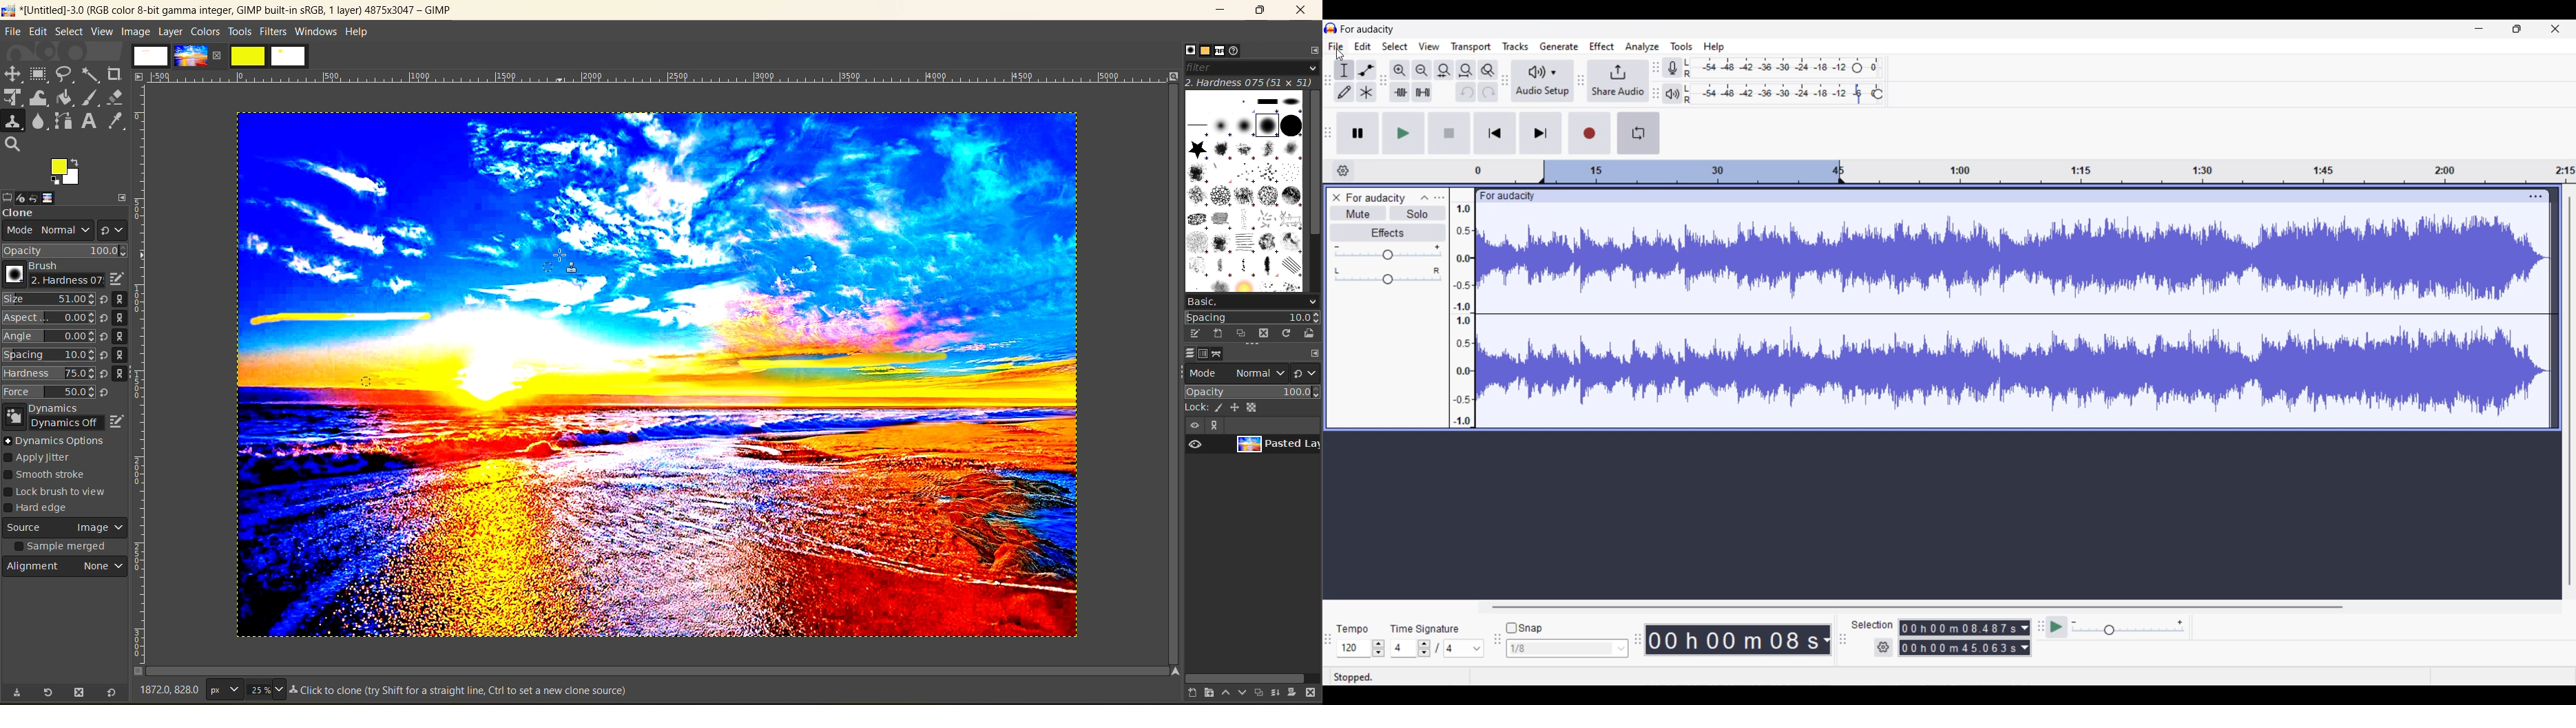 Image resolution: width=2576 pixels, height=728 pixels. I want to click on patterns, so click(1203, 52).